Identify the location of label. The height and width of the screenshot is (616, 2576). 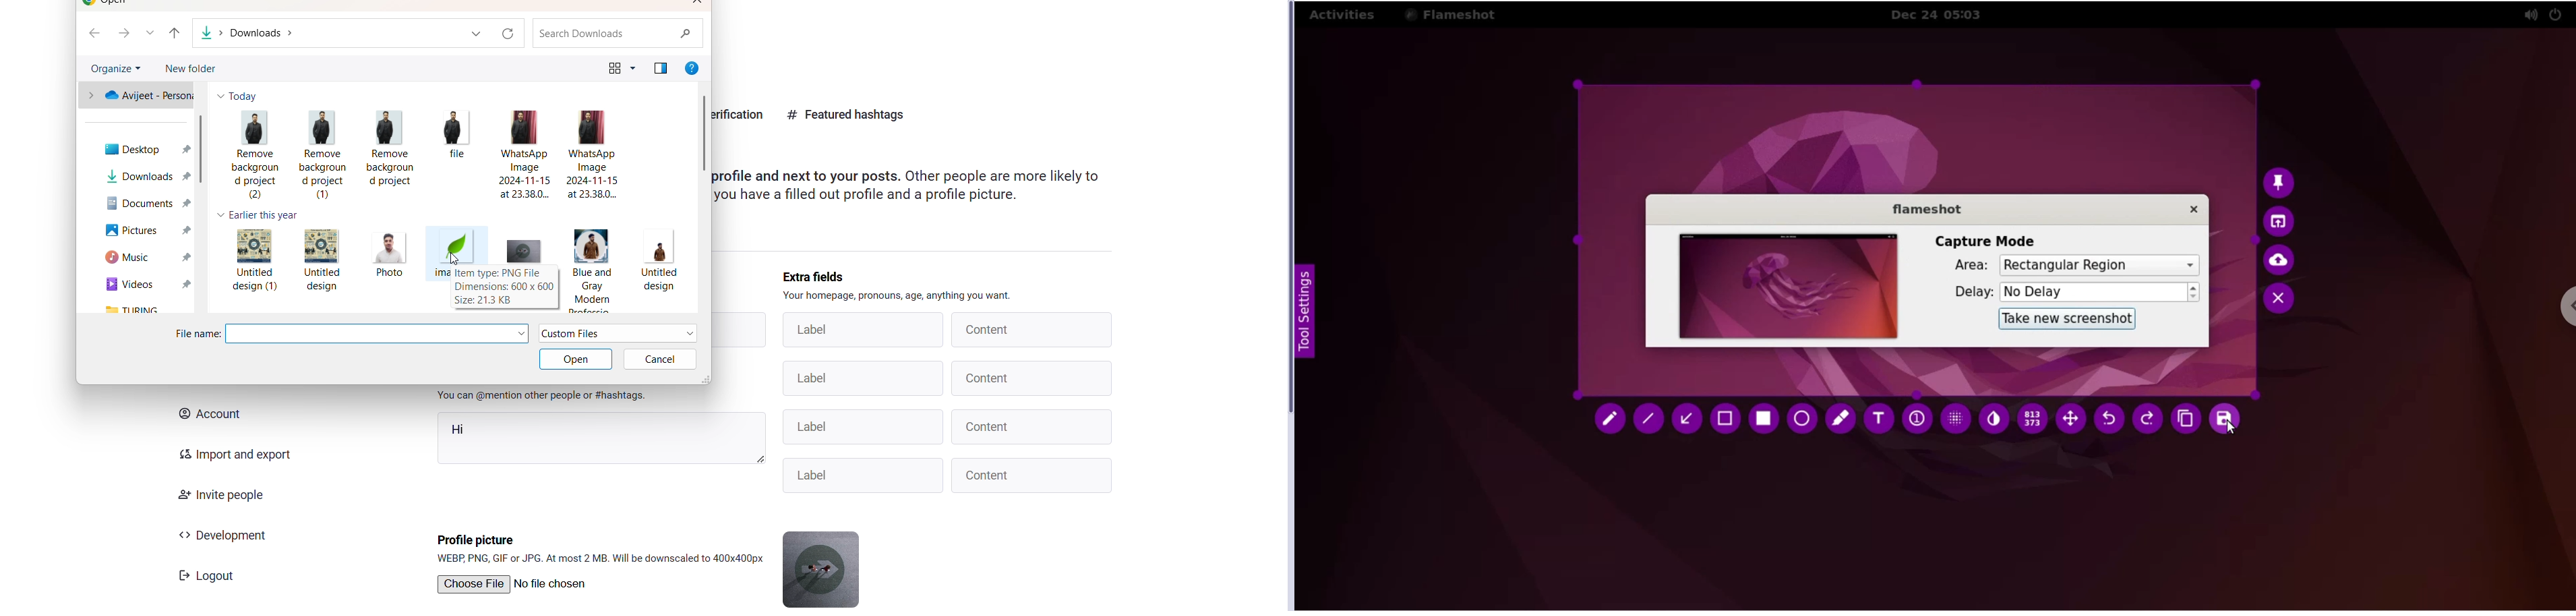
(858, 330).